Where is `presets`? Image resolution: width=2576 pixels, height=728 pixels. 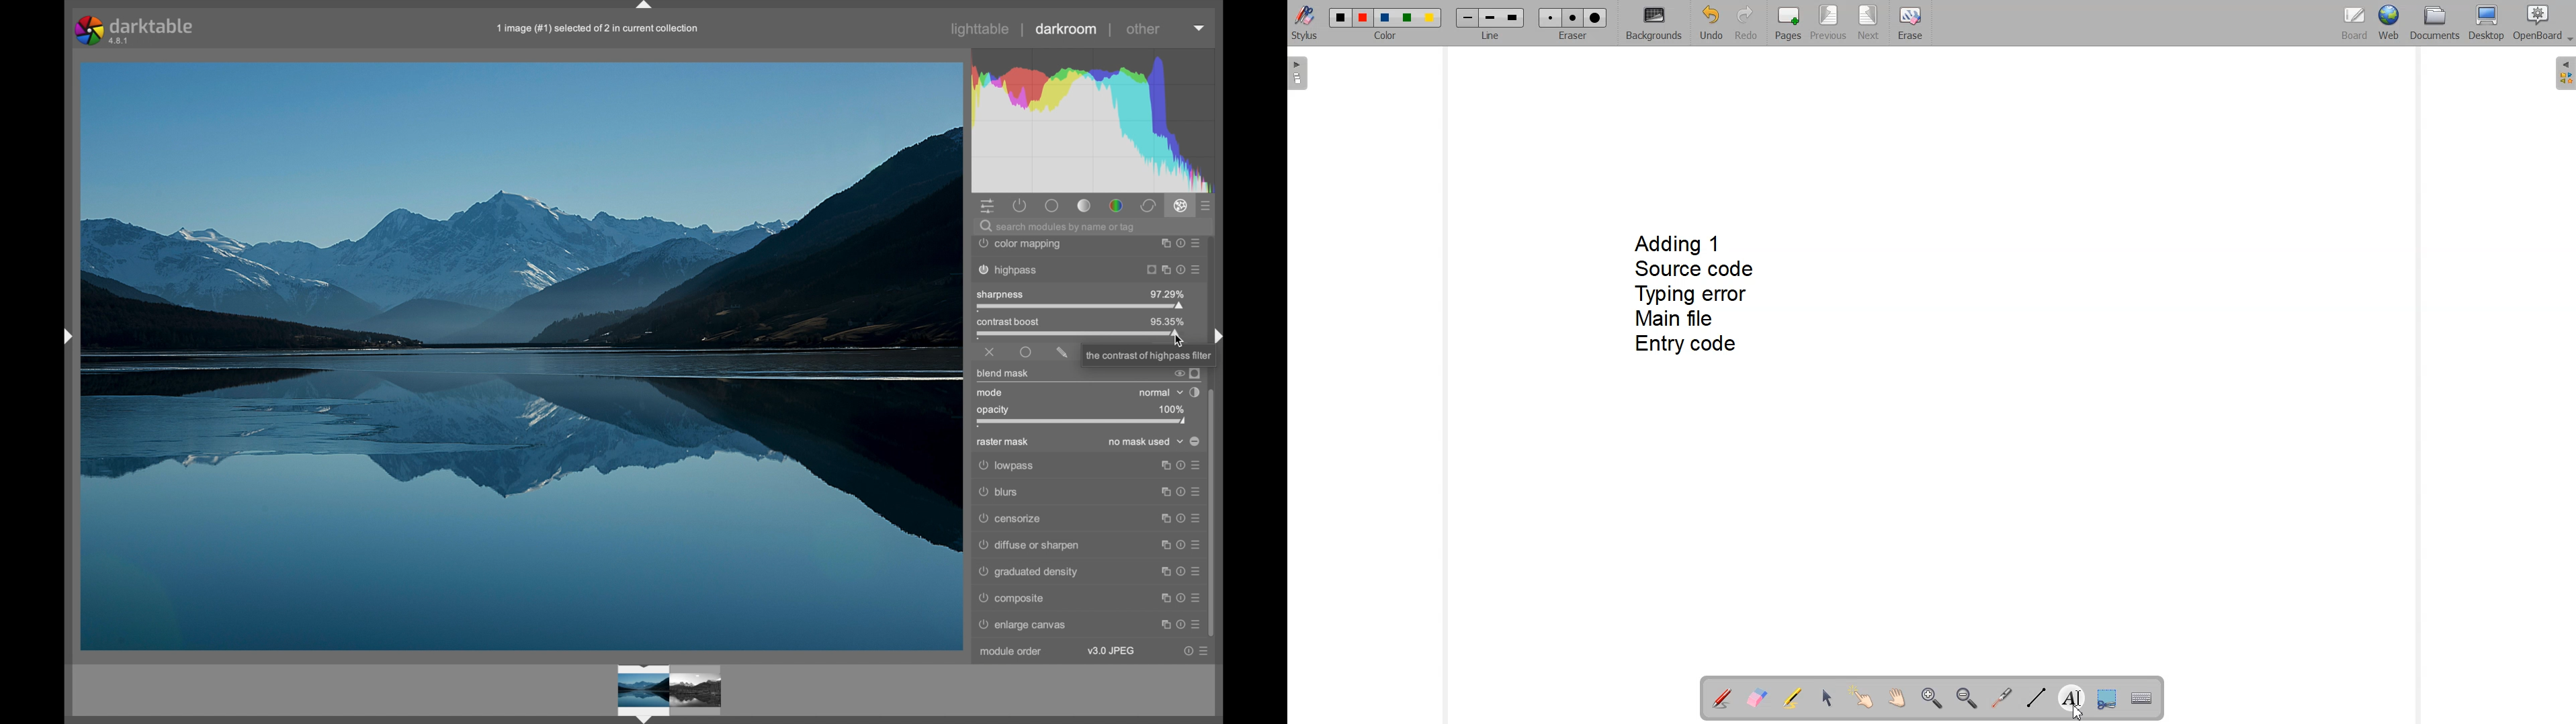
presets is located at coordinates (1206, 206).